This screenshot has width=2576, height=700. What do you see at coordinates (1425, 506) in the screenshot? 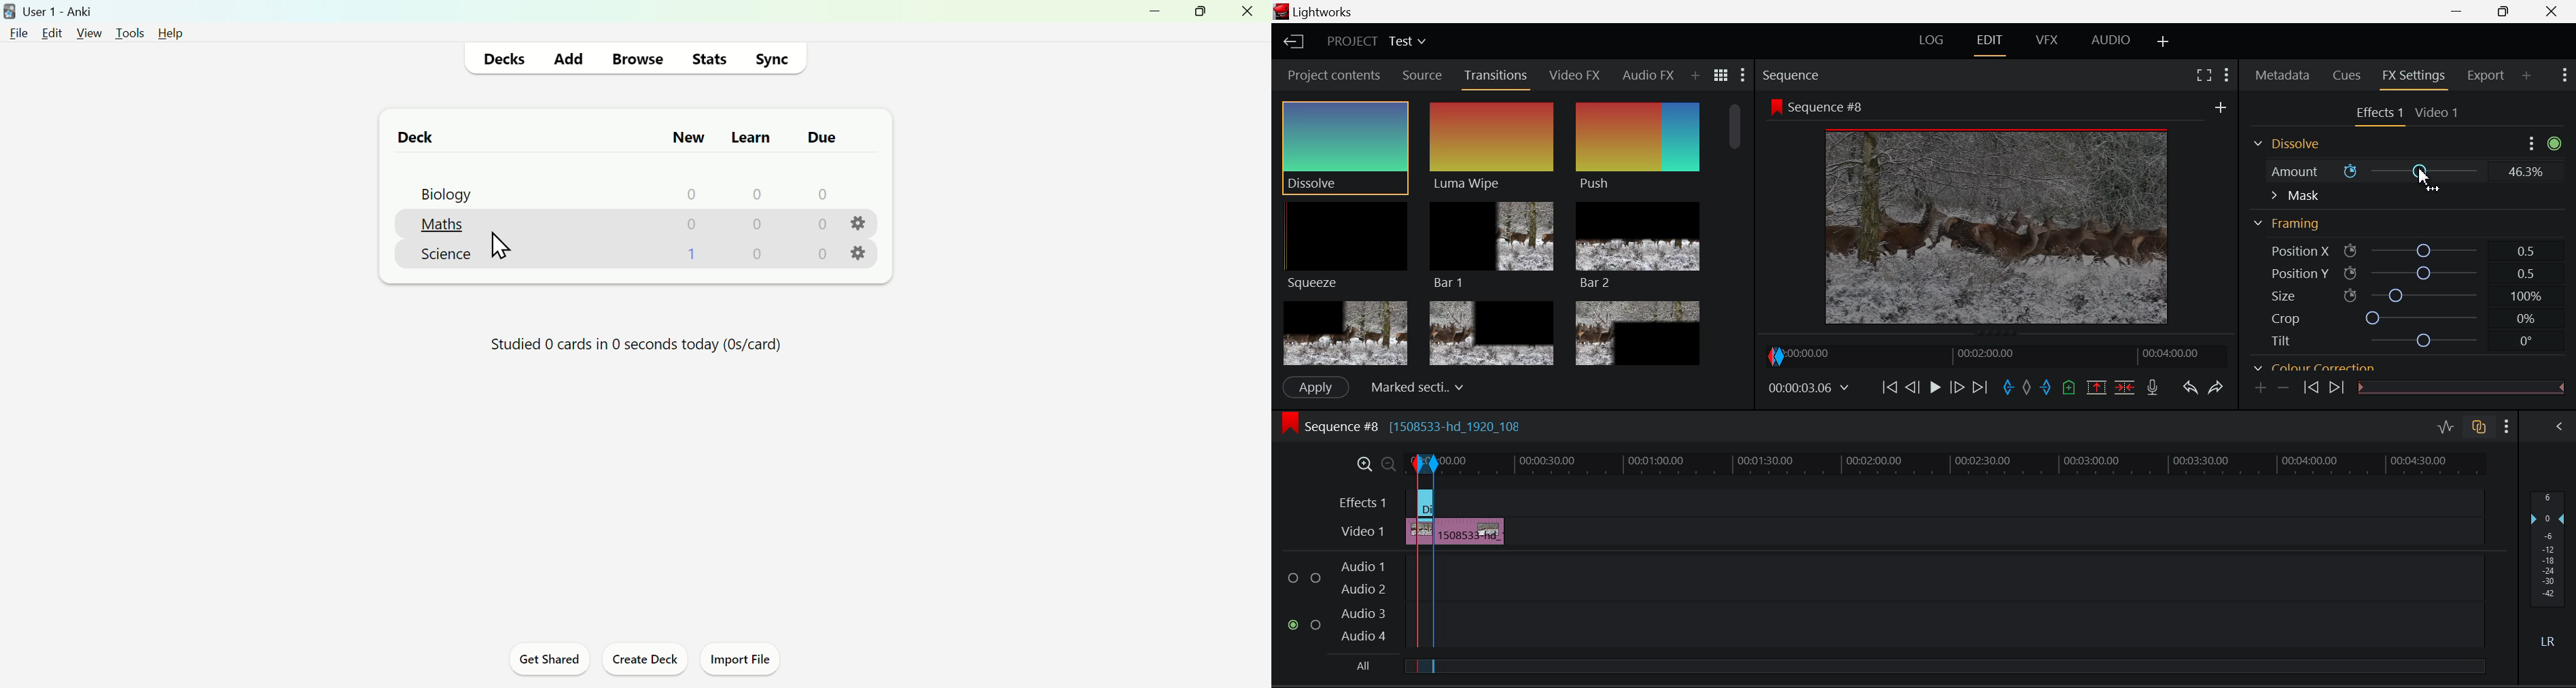
I see `Effect Inserted` at bounding box center [1425, 506].